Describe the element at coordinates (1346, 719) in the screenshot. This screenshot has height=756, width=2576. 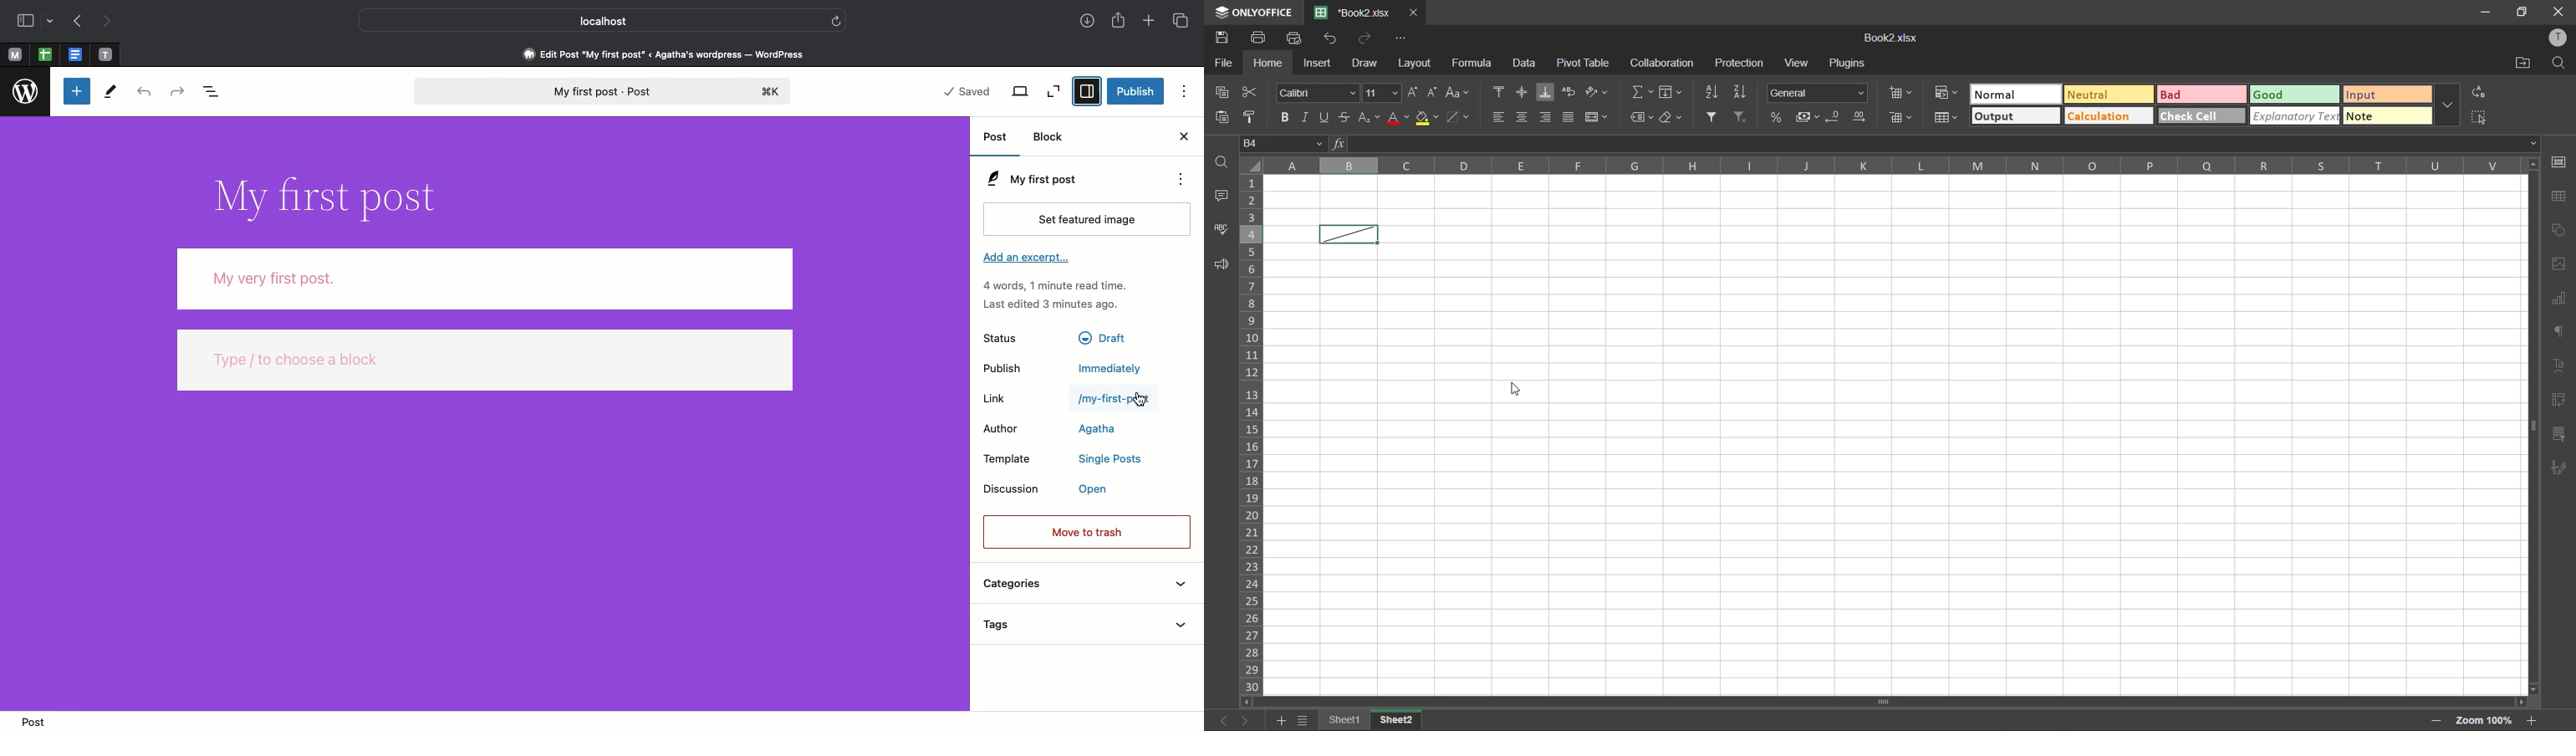
I see `sheet 1` at that location.